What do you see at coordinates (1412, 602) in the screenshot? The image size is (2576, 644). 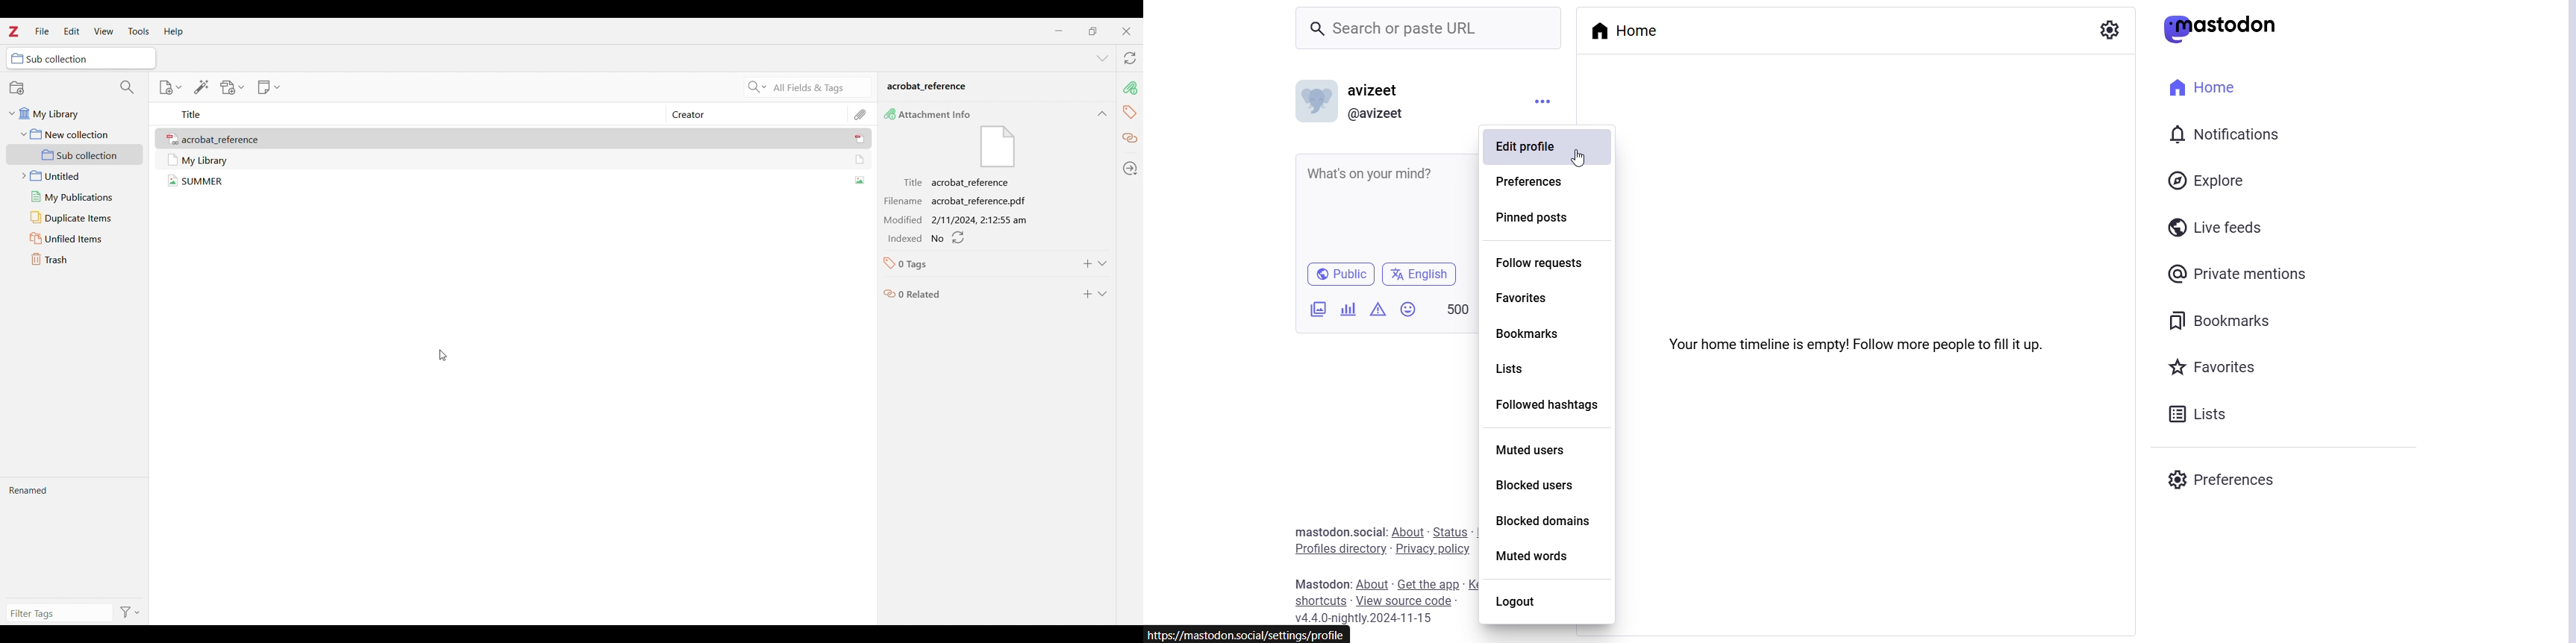 I see `View Source Code` at bounding box center [1412, 602].